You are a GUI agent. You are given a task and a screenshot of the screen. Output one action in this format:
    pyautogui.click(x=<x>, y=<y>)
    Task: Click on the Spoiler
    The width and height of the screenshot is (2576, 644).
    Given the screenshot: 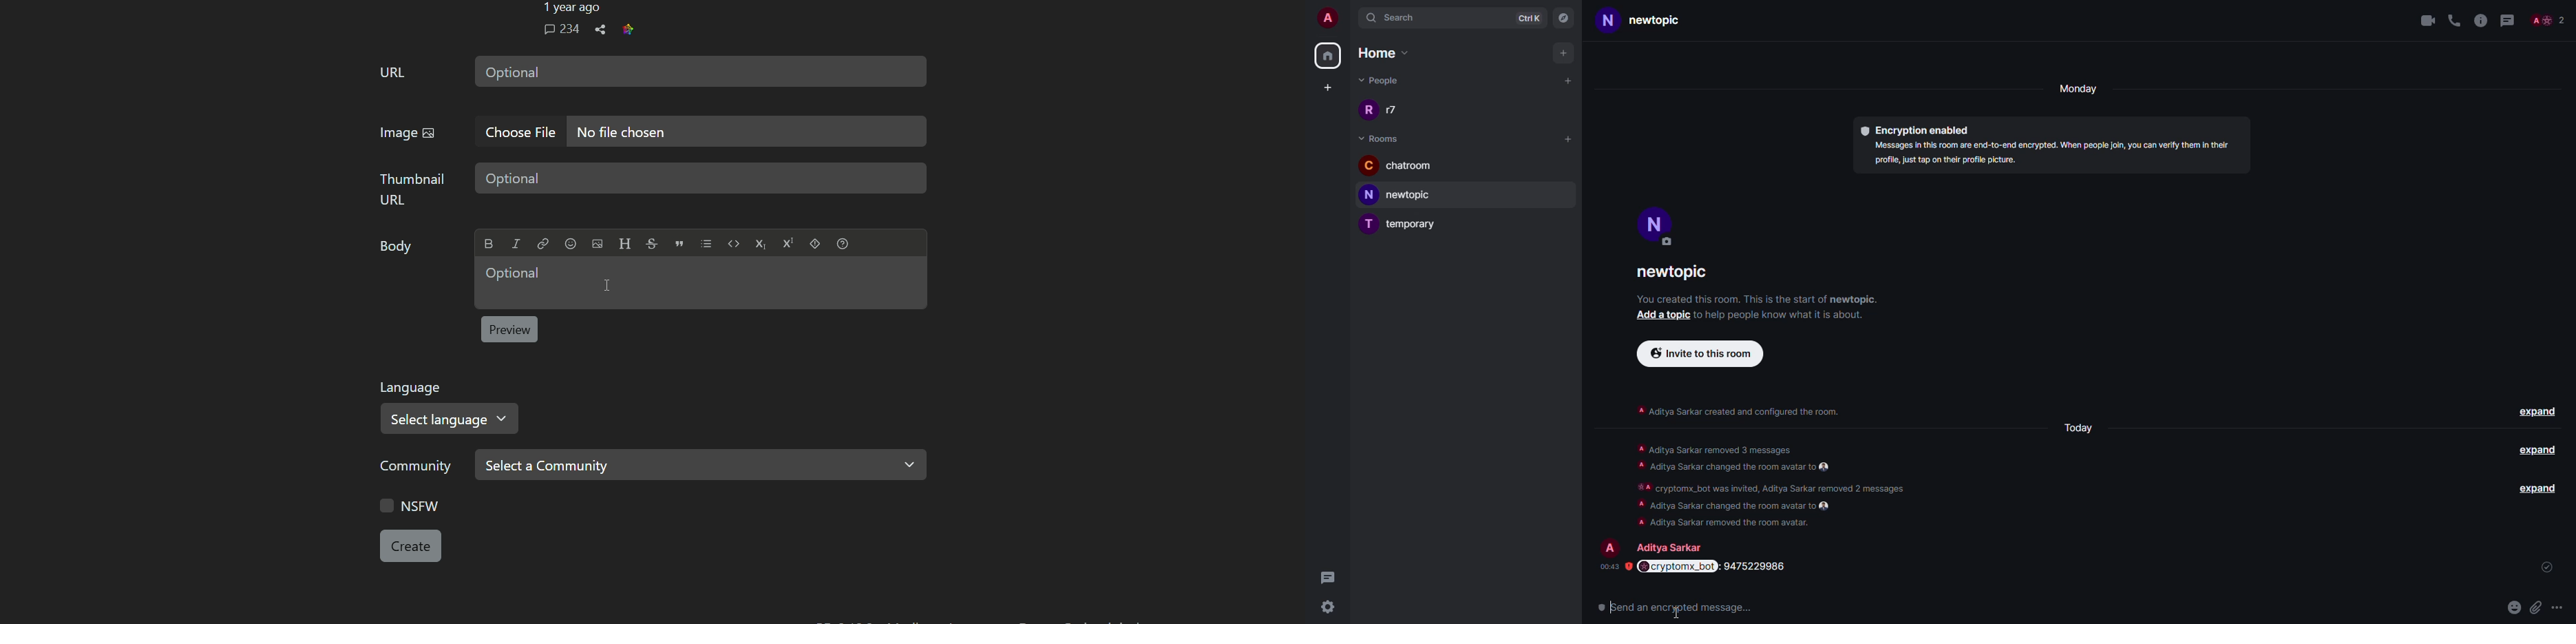 What is the action you would take?
    pyautogui.click(x=814, y=243)
    